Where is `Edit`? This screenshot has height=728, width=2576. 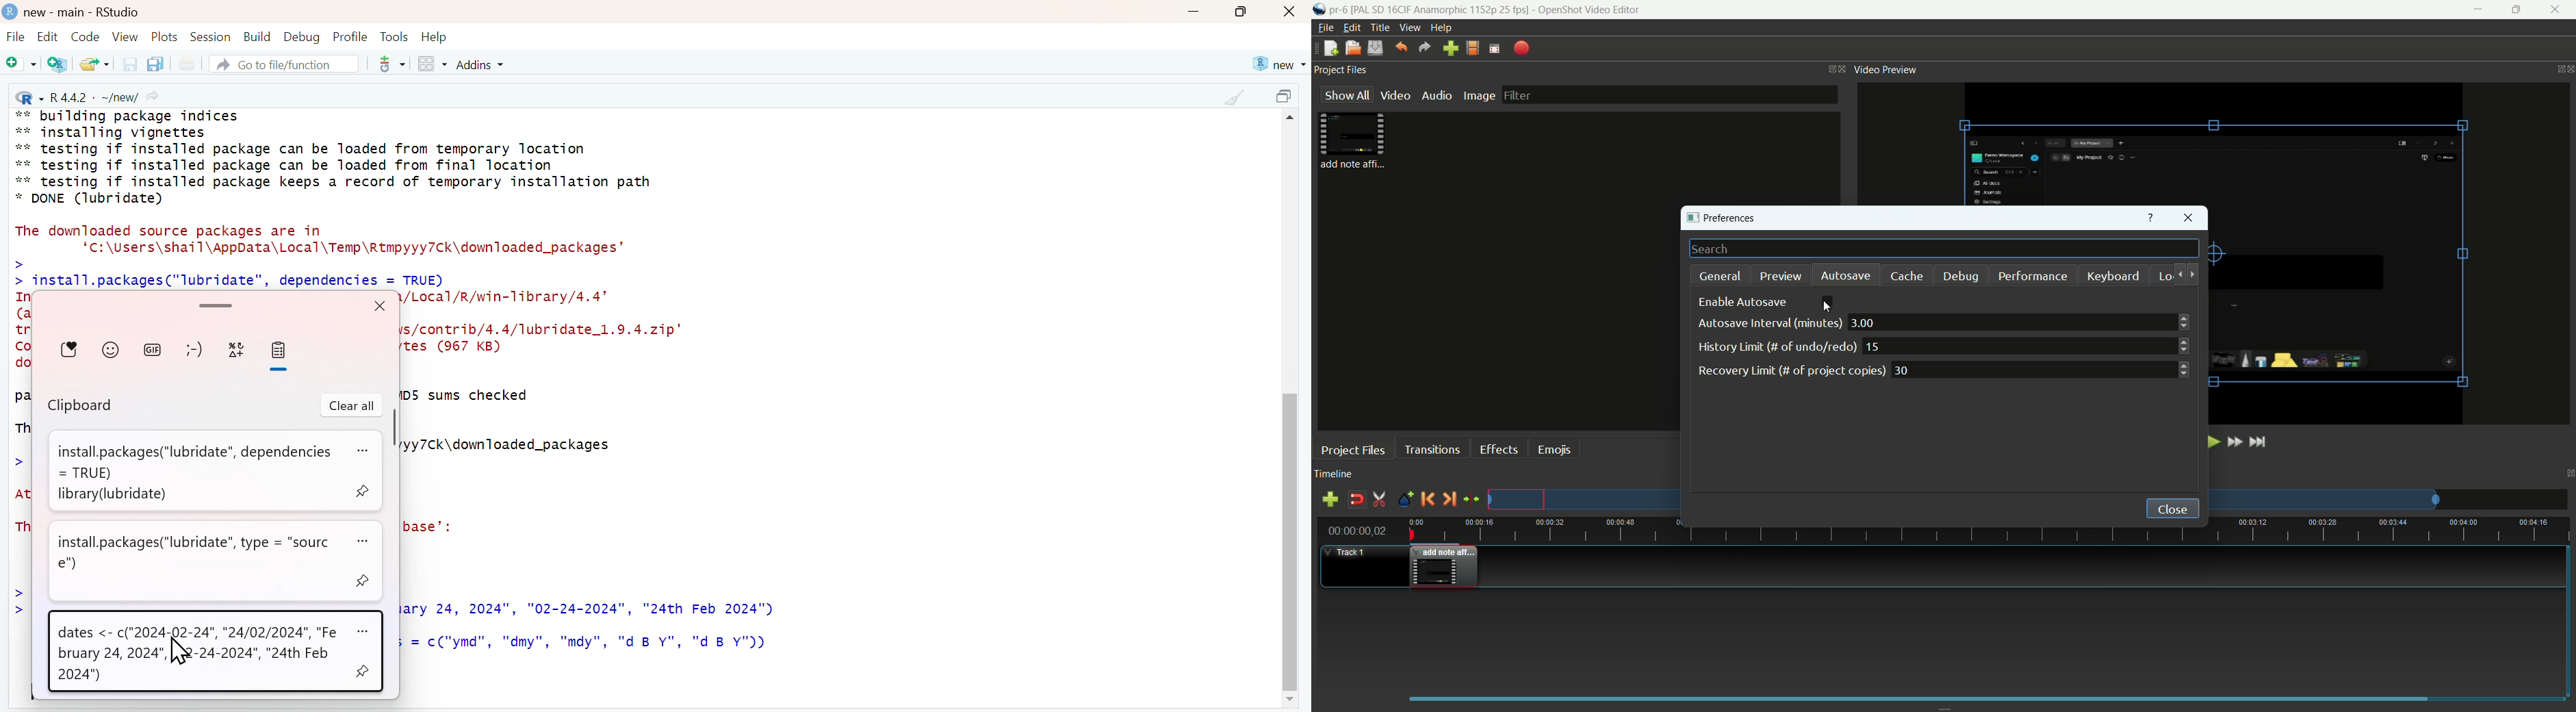 Edit is located at coordinates (47, 36).